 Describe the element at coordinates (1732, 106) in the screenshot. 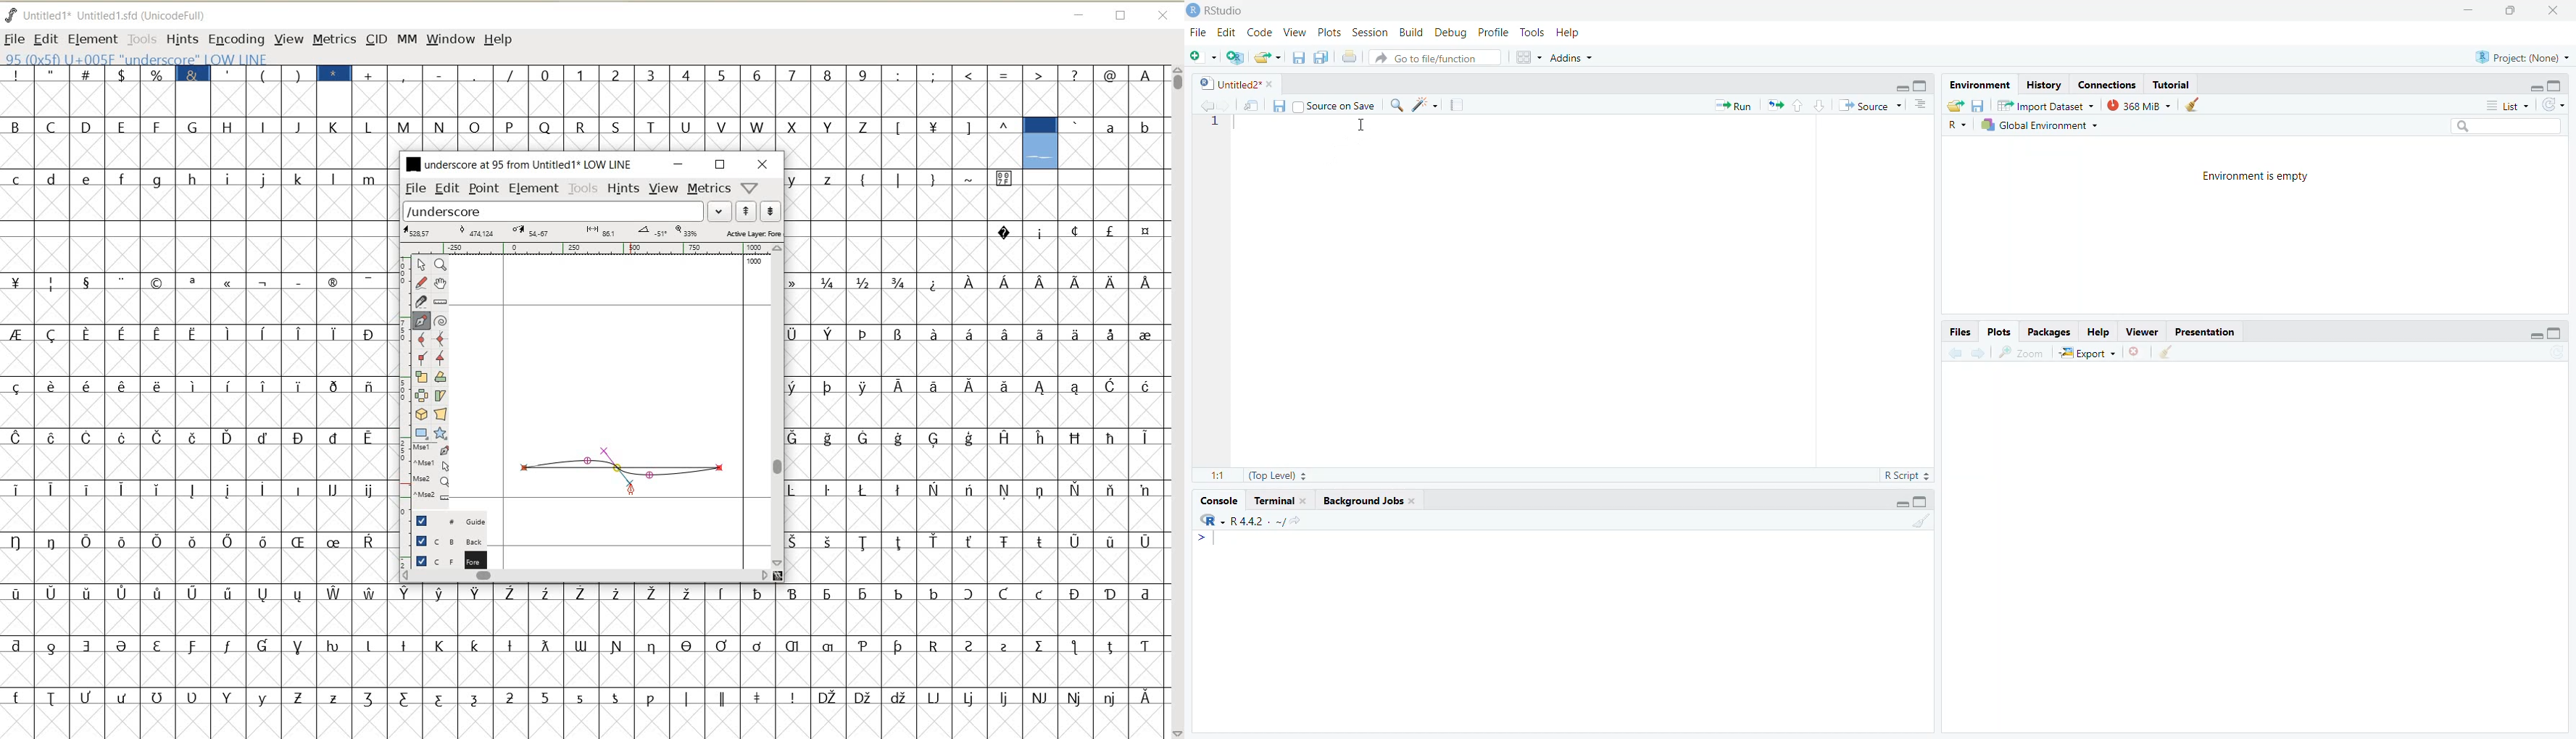

I see `* Run` at that location.